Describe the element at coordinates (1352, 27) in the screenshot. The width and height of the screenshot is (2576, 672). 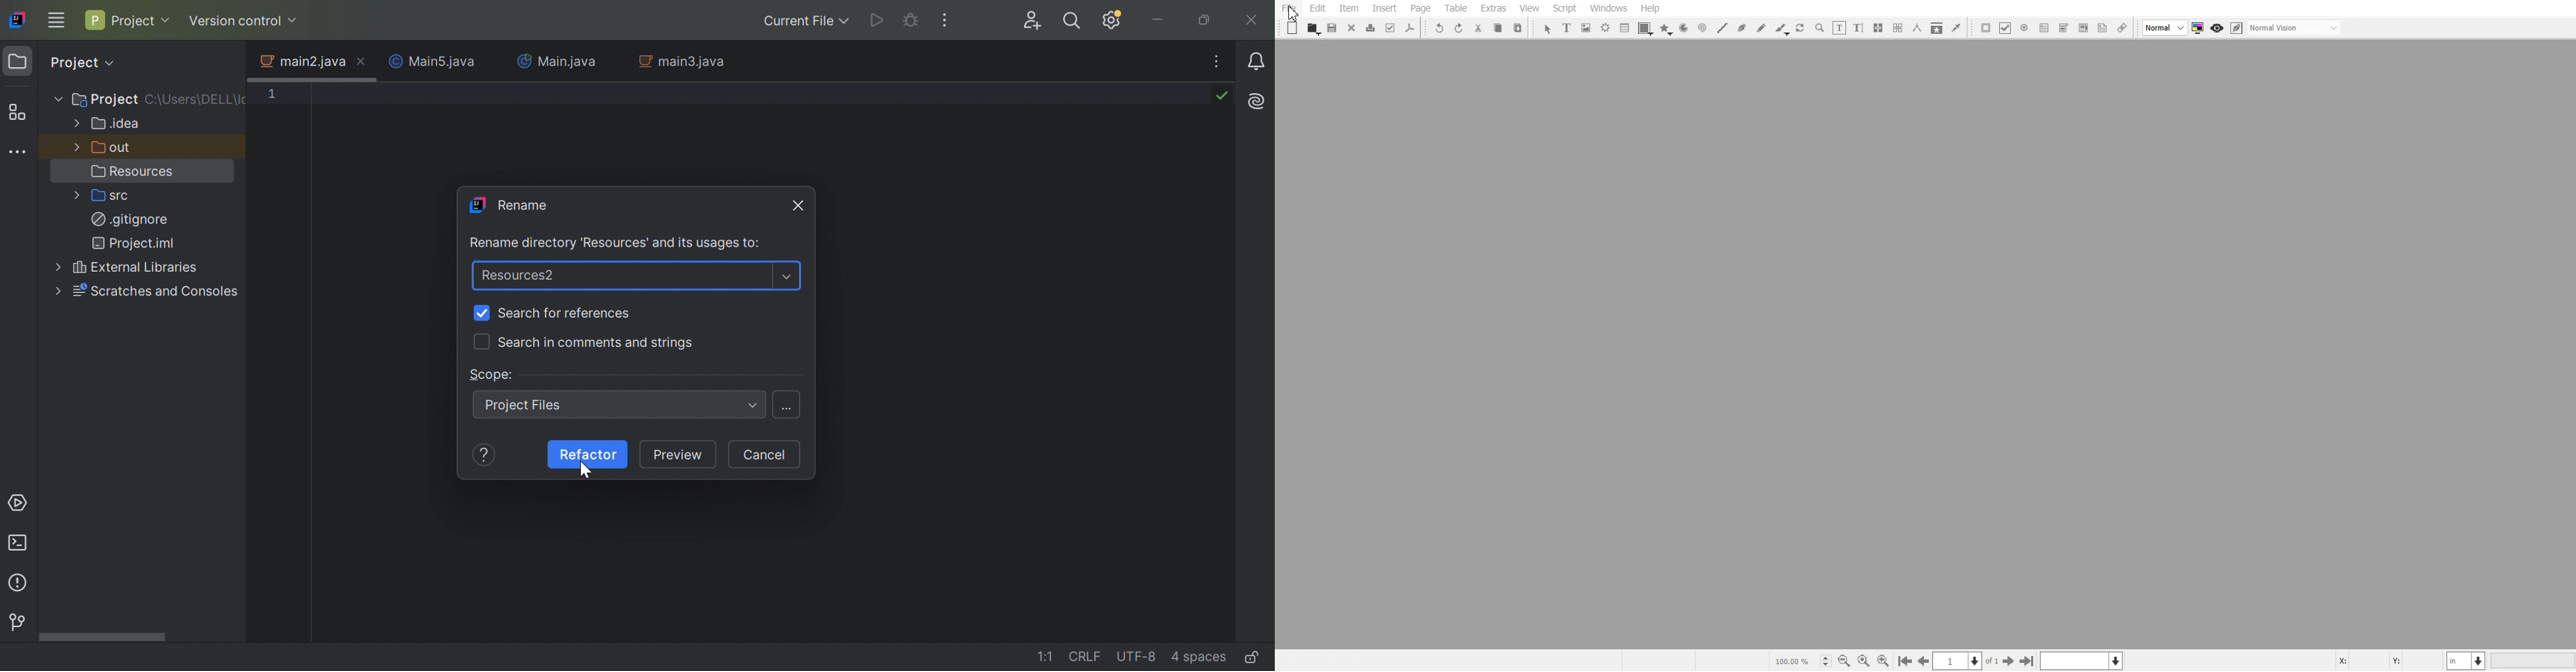
I see `Close` at that location.